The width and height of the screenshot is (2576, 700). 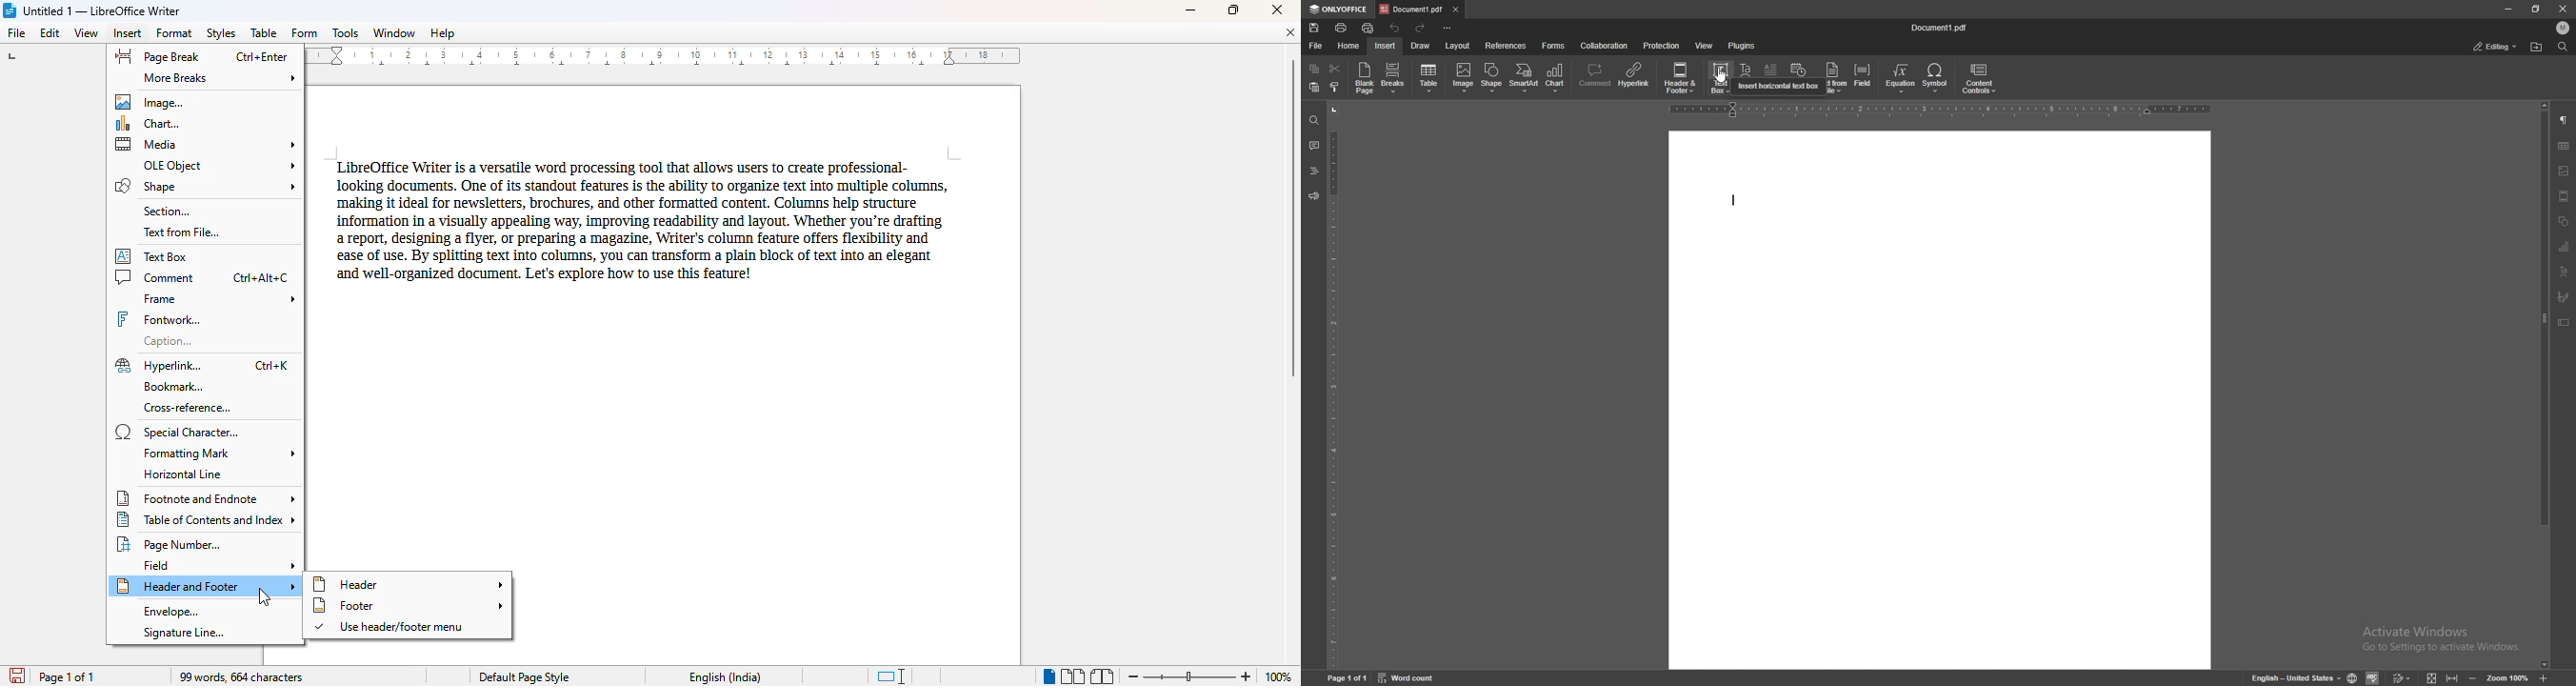 What do you see at coordinates (206, 498) in the screenshot?
I see `footnote and endnote` at bounding box center [206, 498].